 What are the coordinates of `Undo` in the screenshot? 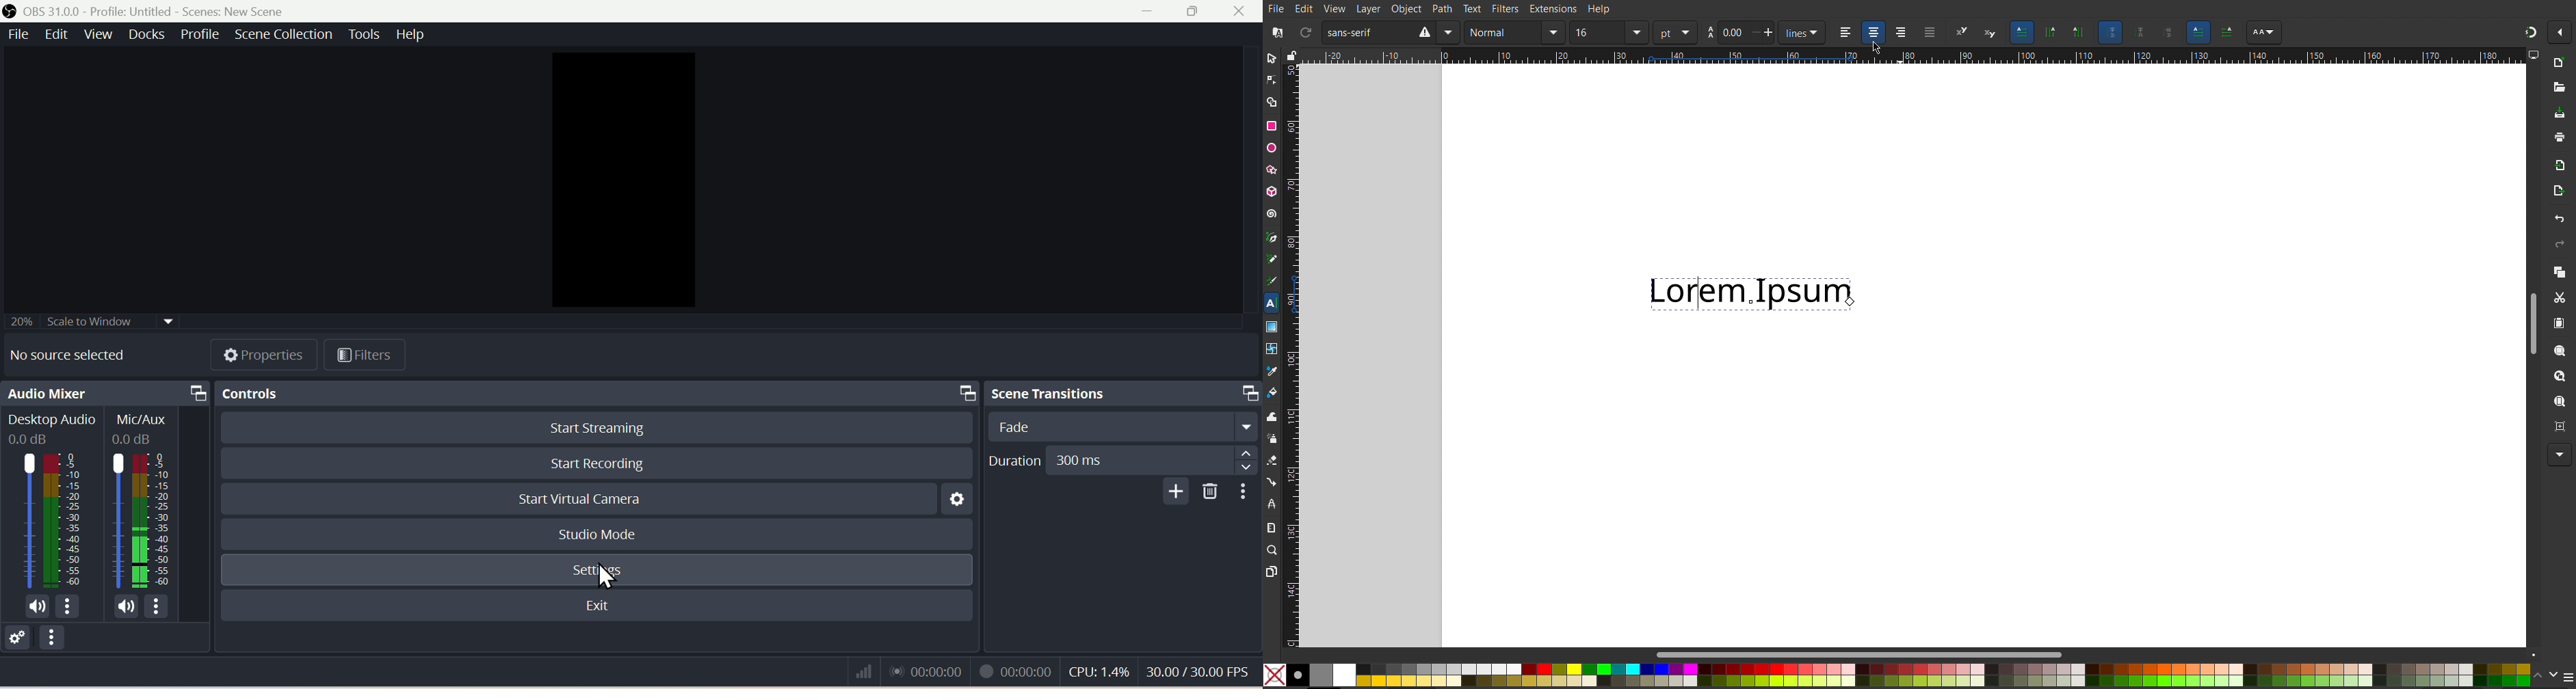 It's located at (2561, 218).